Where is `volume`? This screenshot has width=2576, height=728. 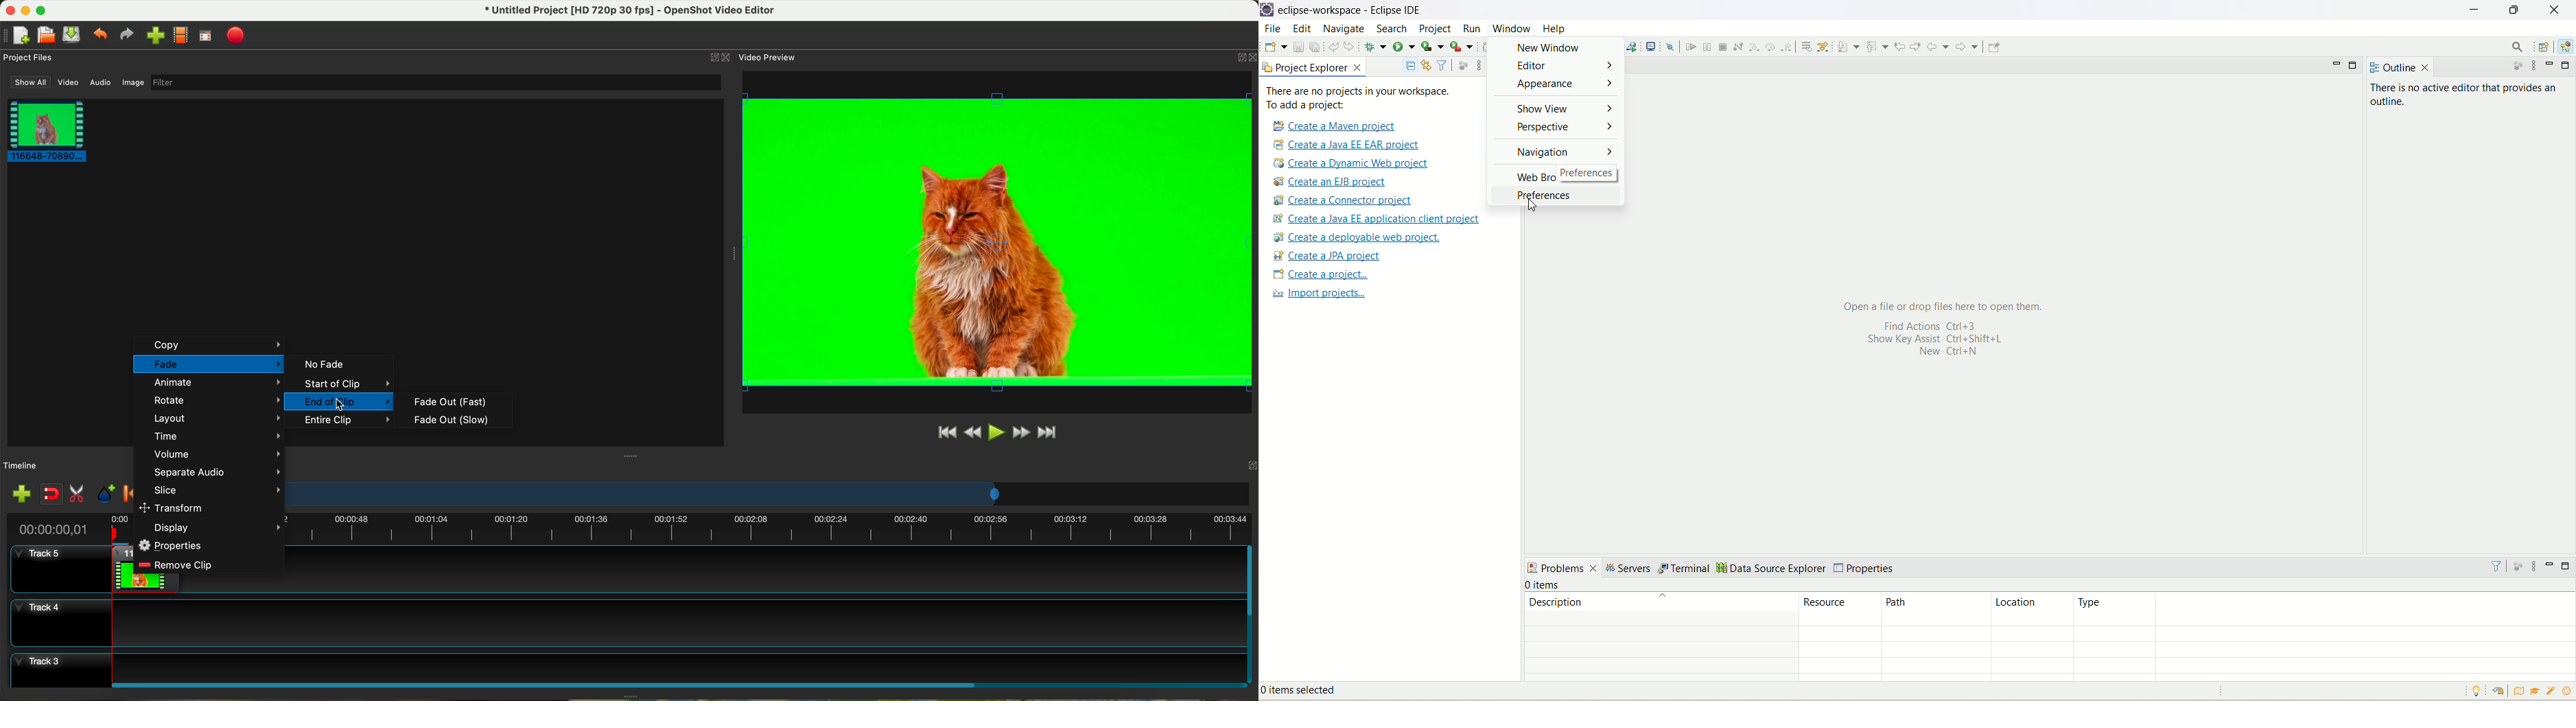 volume is located at coordinates (217, 455).